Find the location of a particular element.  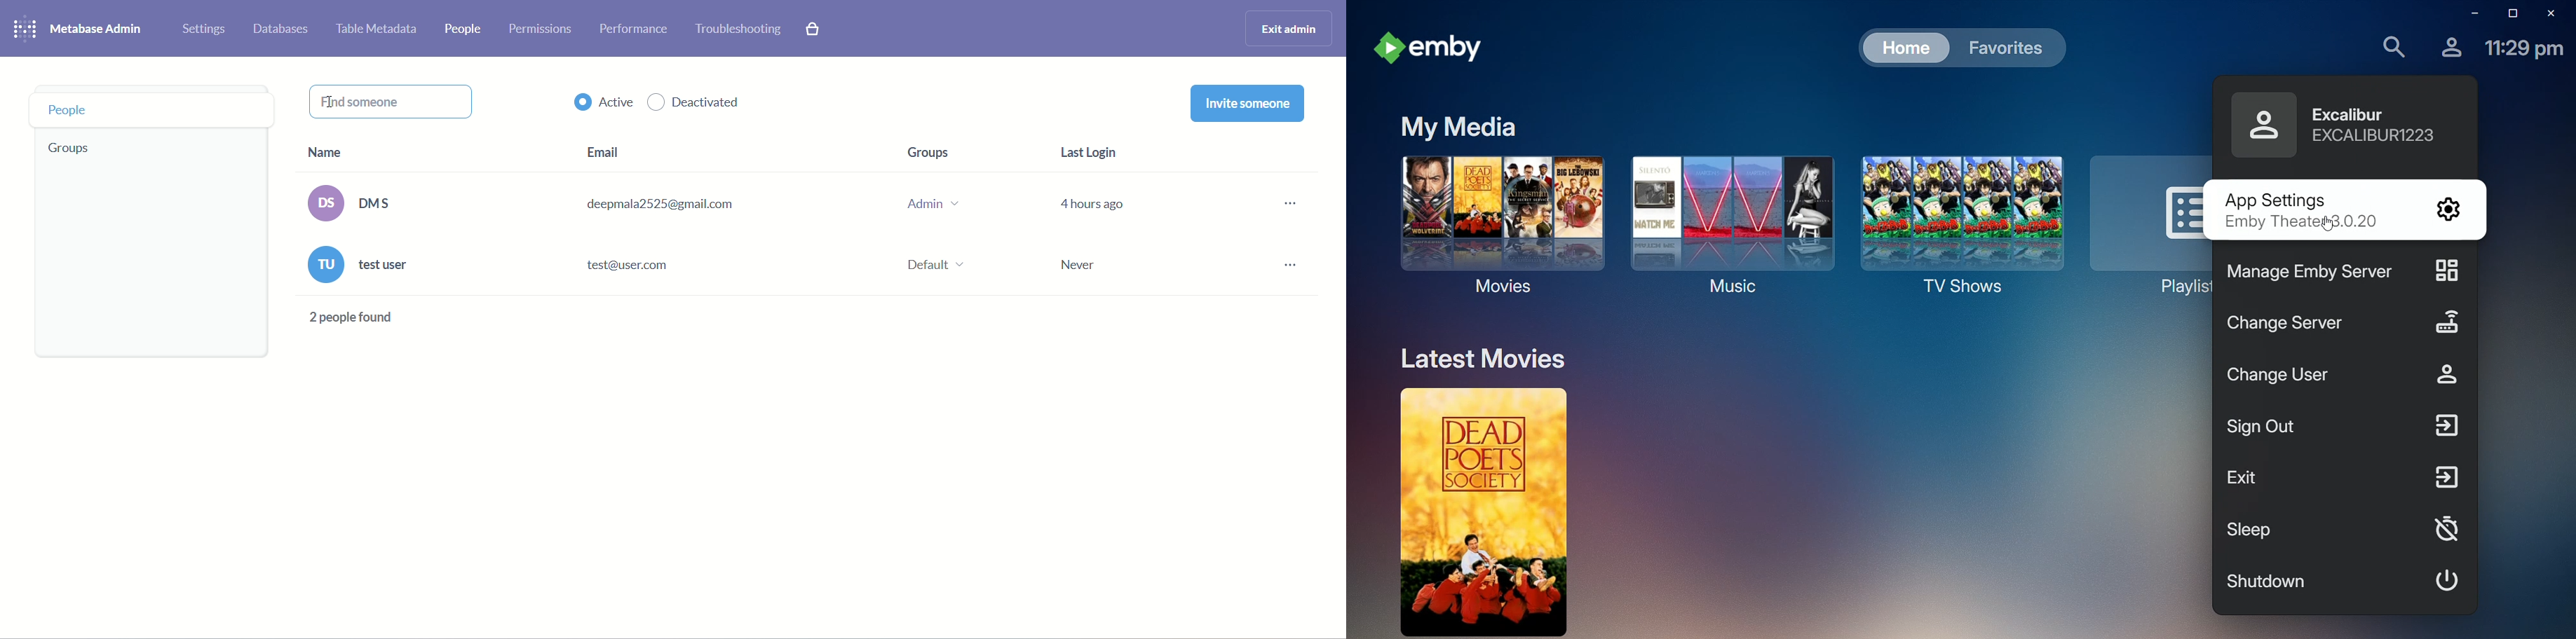

Latest Movies is located at coordinates (1490, 357).